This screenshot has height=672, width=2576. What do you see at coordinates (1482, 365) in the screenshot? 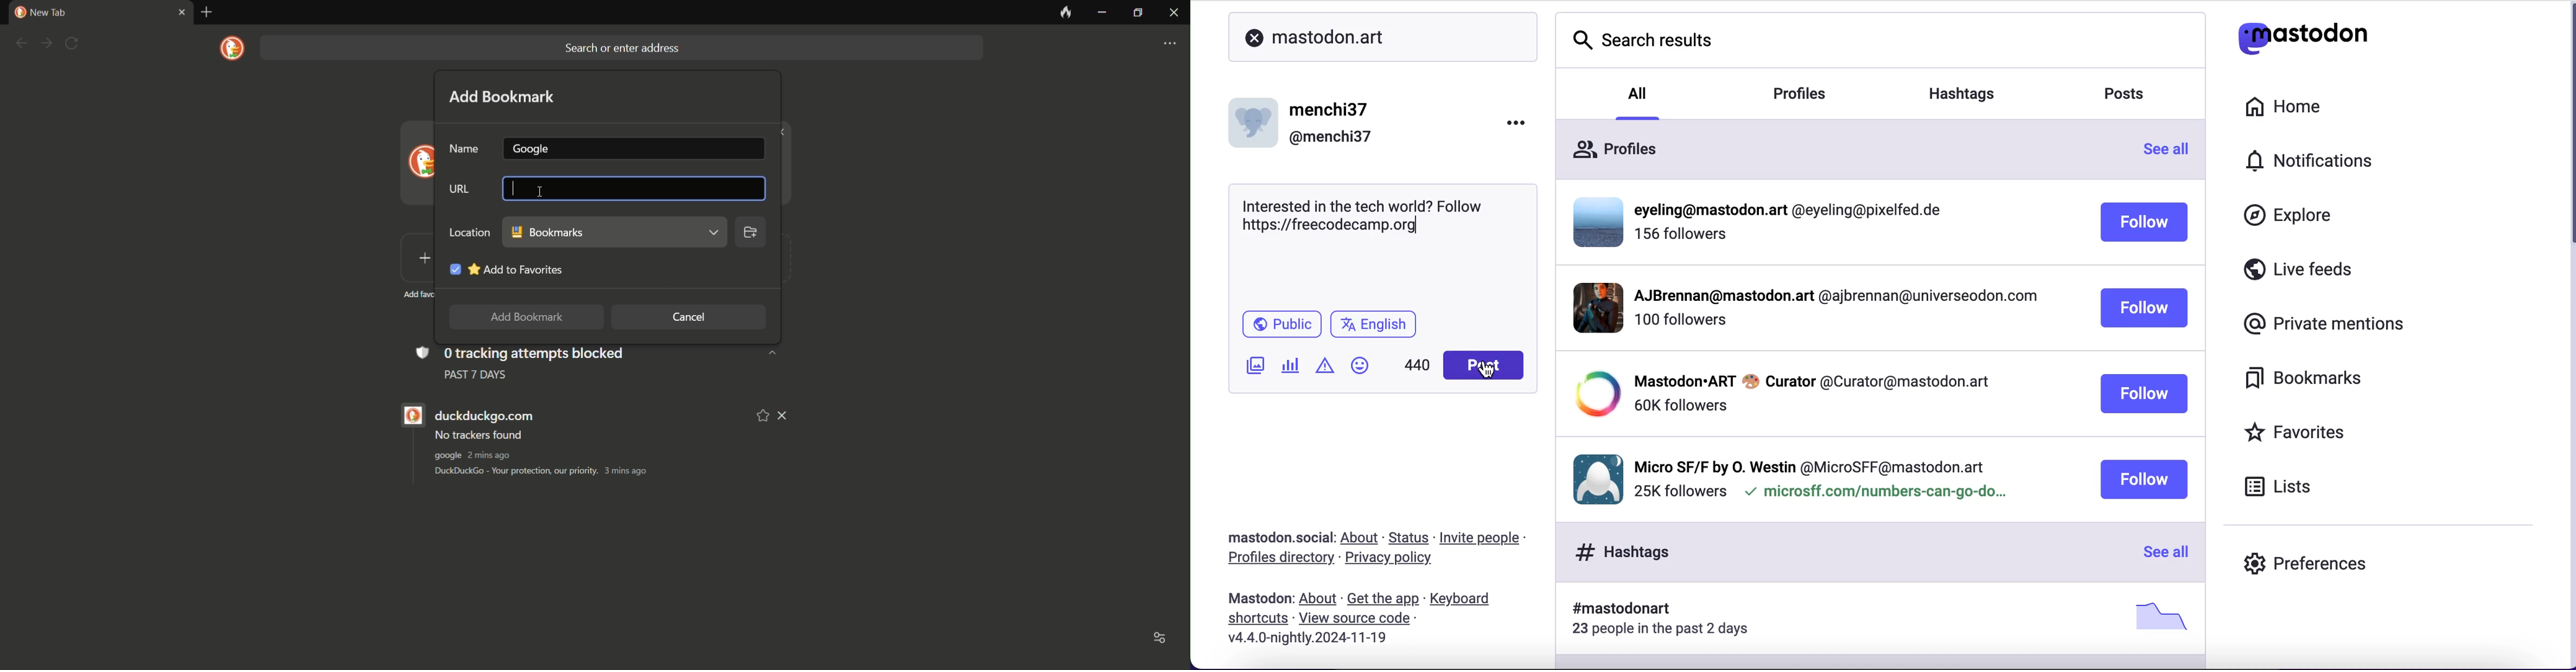
I see `post` at bounding box center [1482, 365].